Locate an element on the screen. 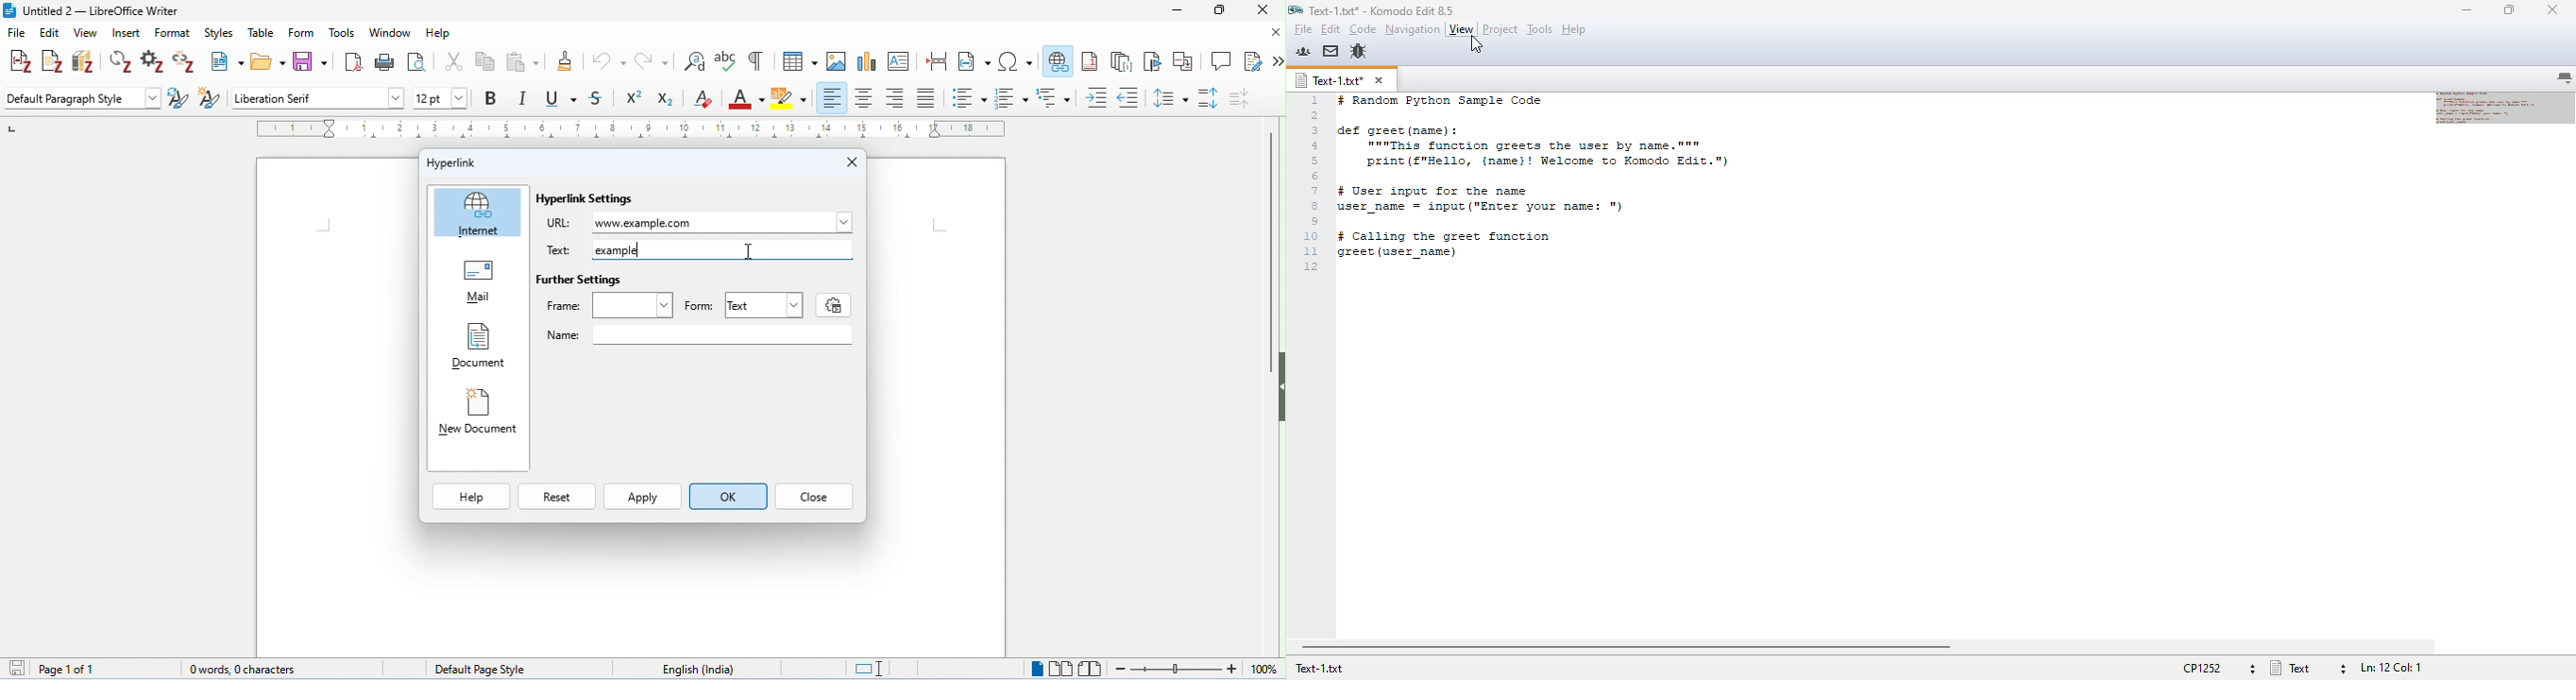  edit is located at coordinates (52, 32).